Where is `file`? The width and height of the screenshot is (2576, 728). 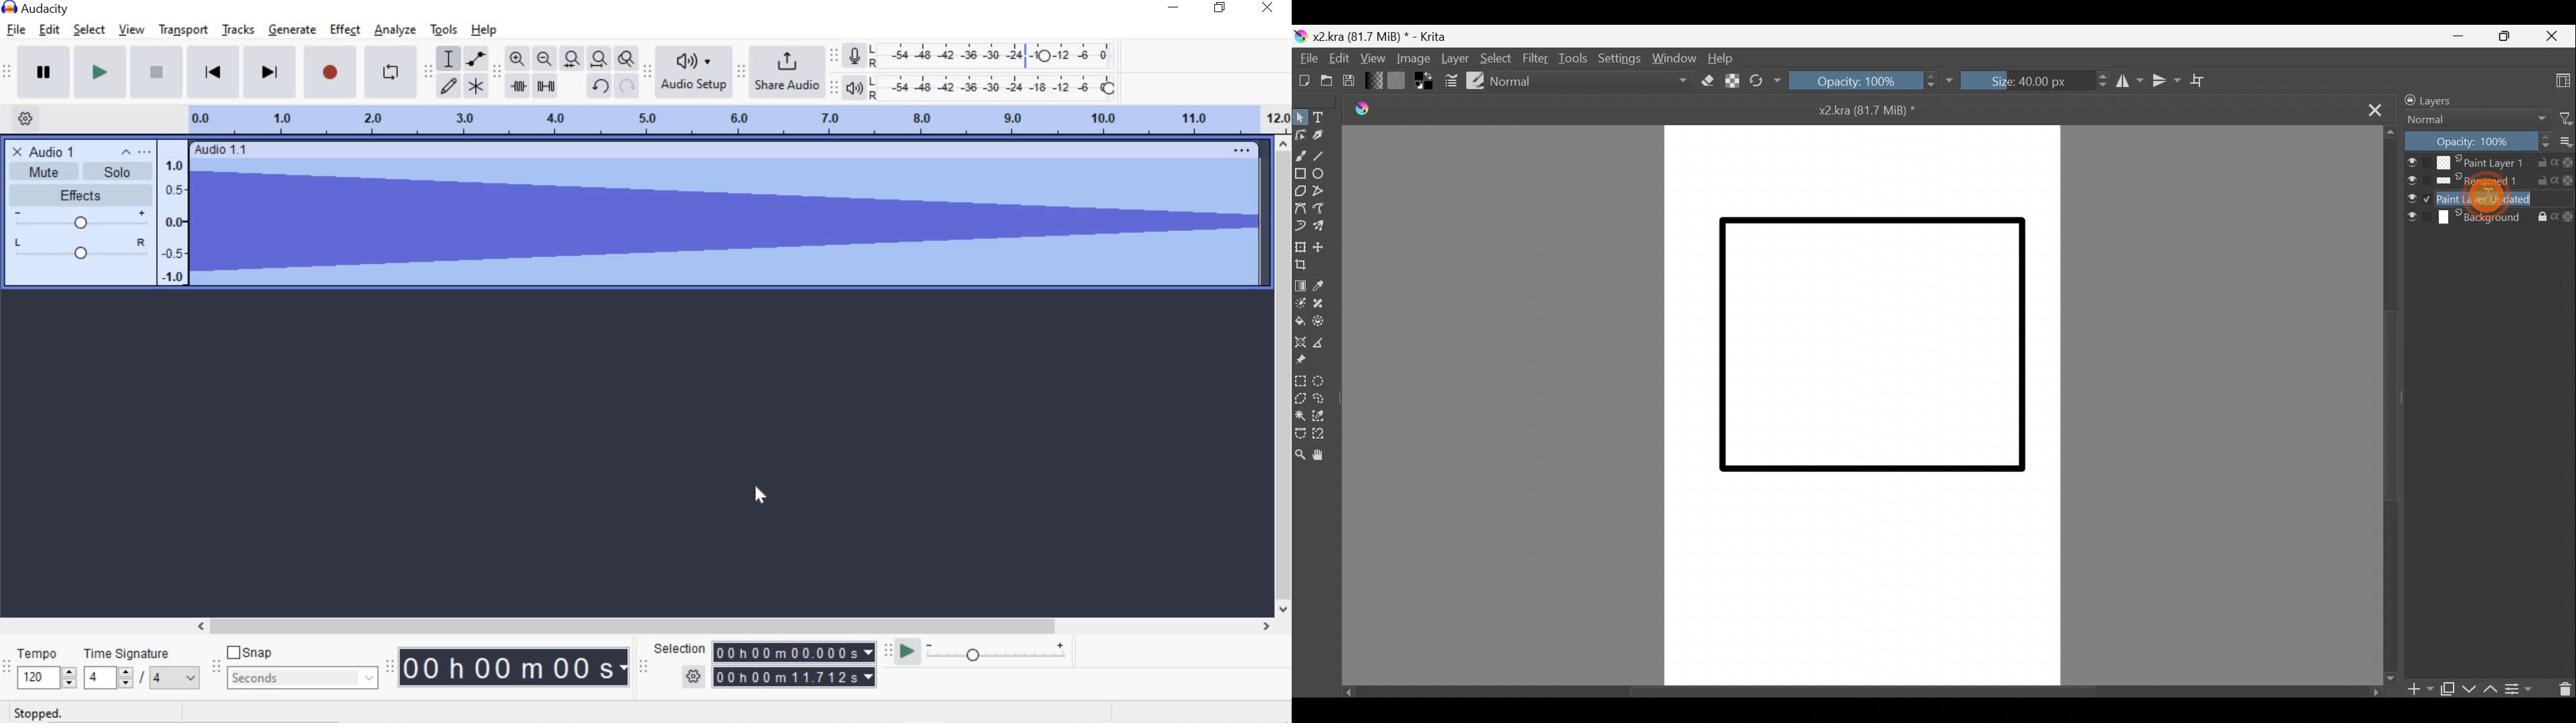
file is located at coordinates (15, 30).